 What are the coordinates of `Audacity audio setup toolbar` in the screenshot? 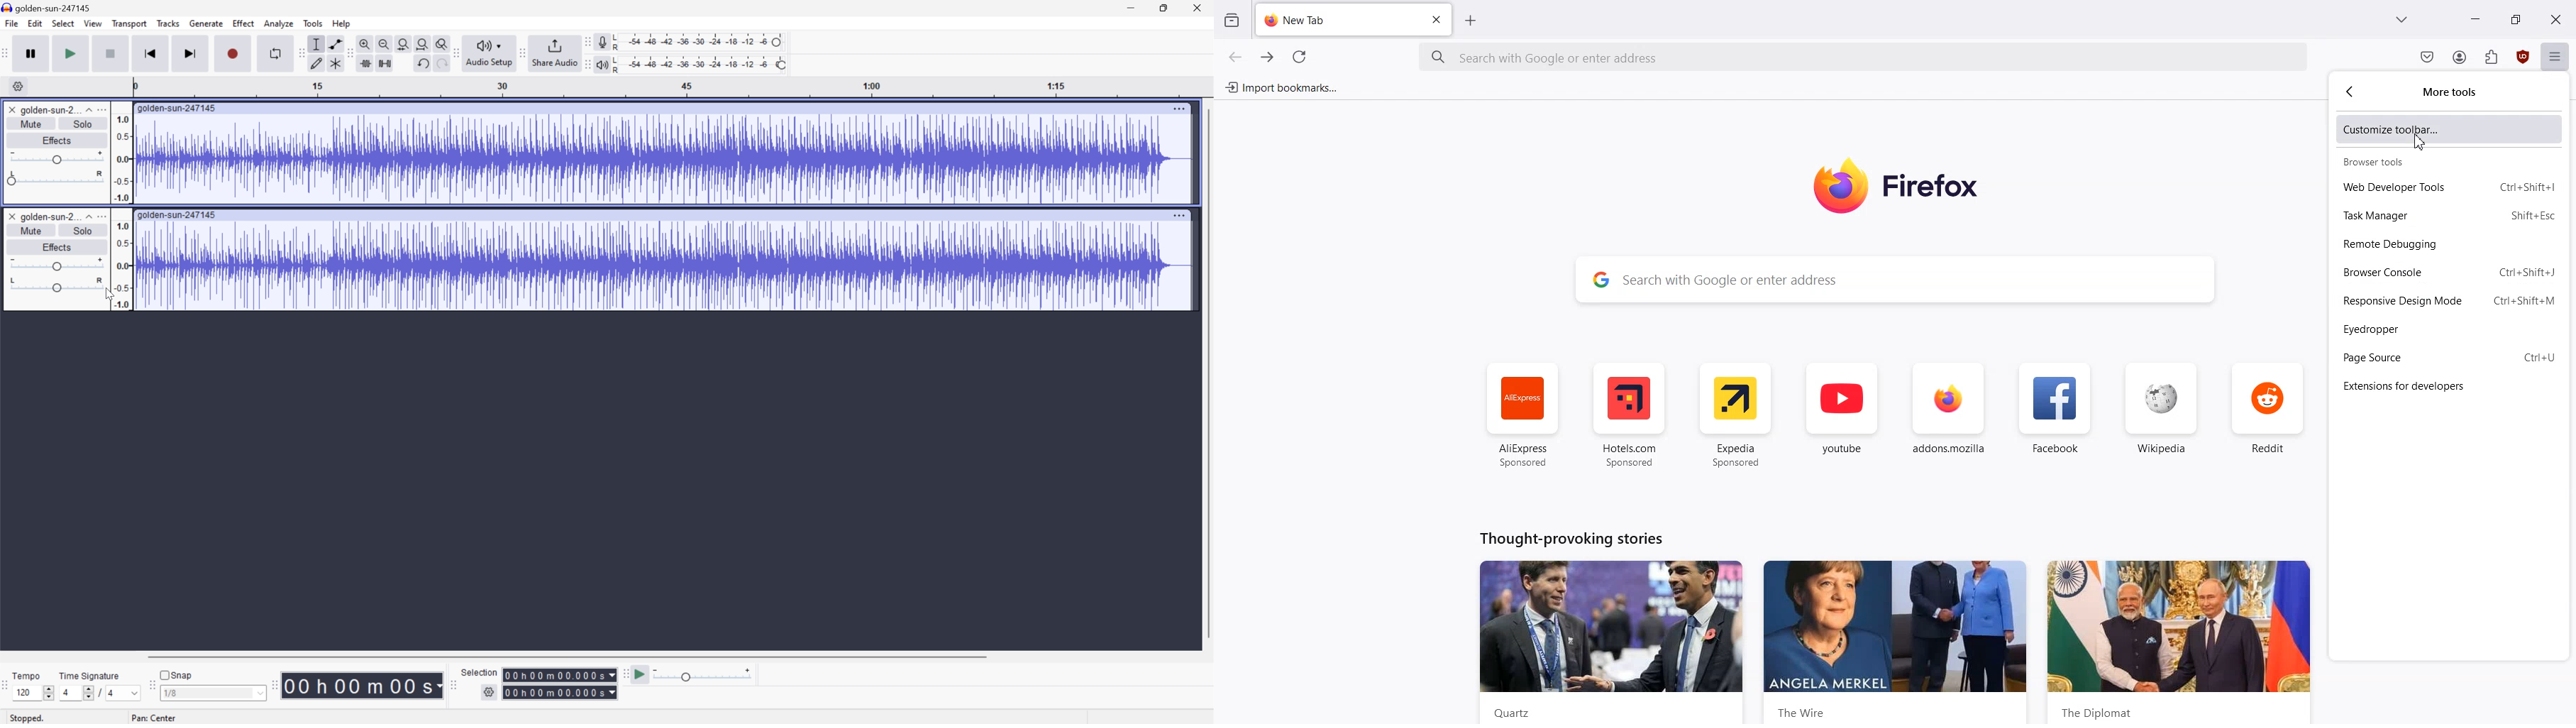 It's located at (455, 52).